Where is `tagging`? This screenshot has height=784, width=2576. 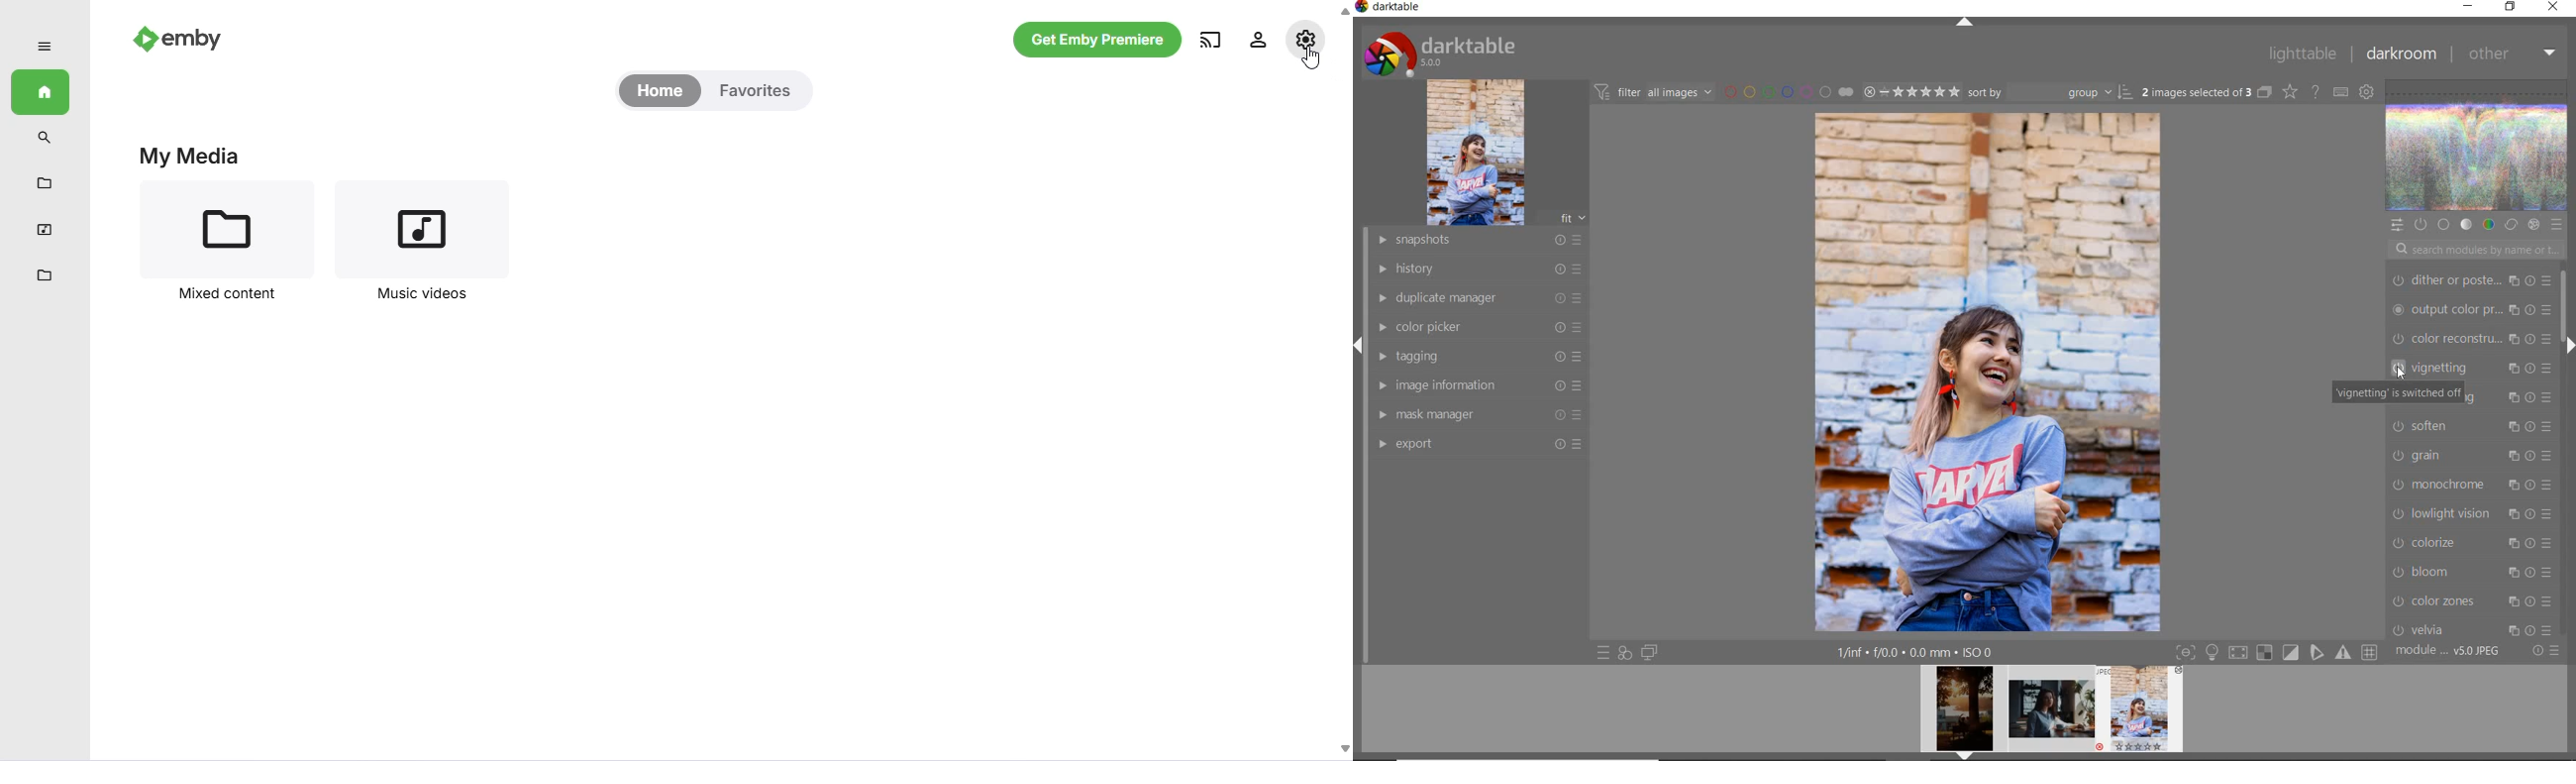
tagging is located at coordinates (1475, 355).